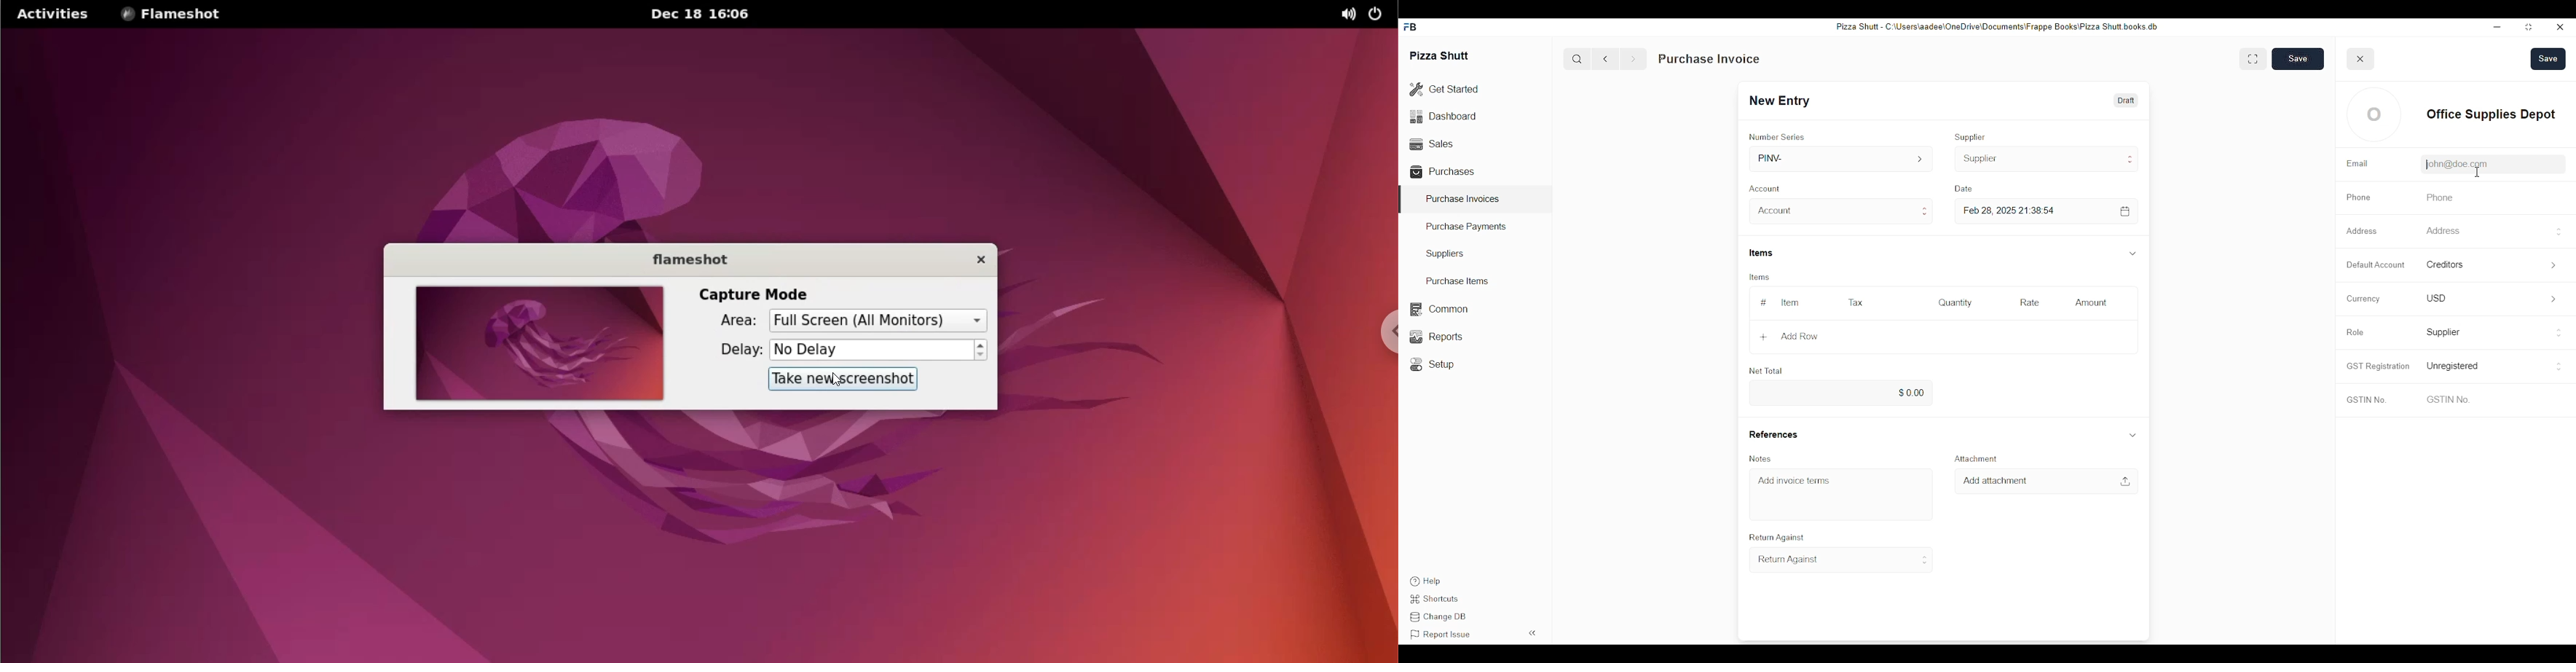 The image size is (2576, 672). What do you see at coordinates (1995, 481) in the screenshot?
I see `Add attachment` at bounding box center [1995, 481].